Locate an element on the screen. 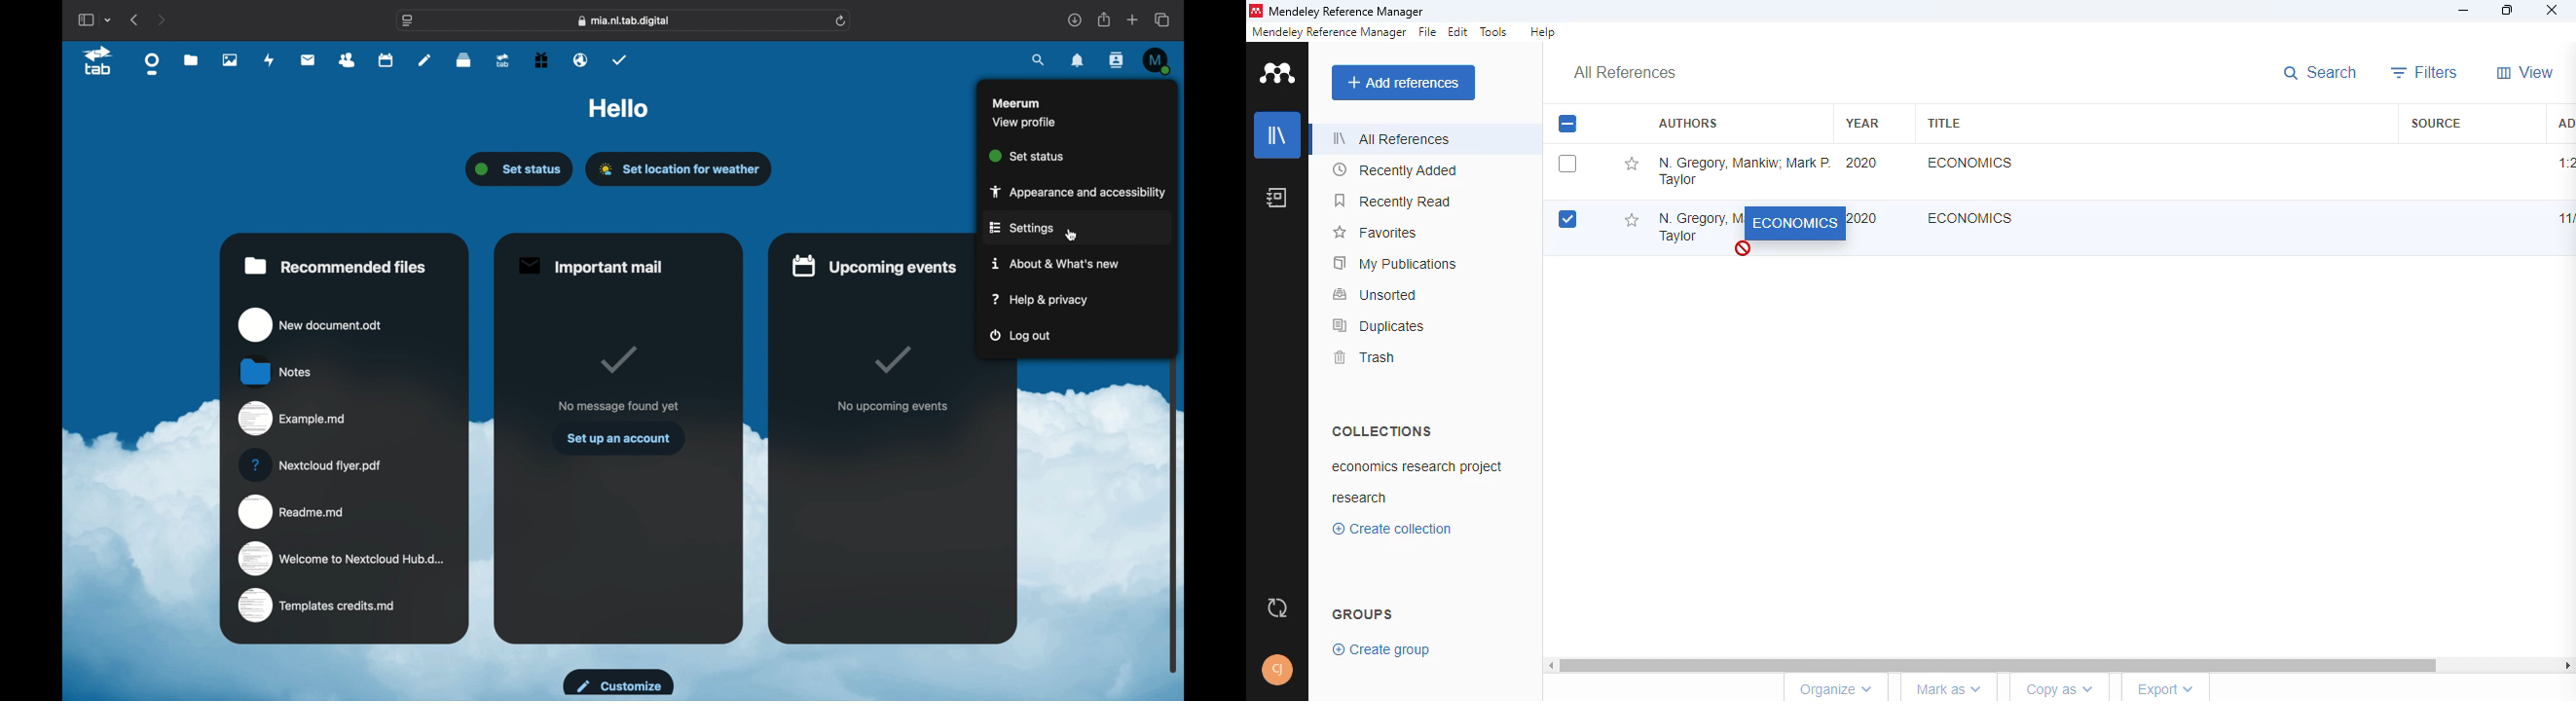 The height and width of the screenshot is (728, 2576). select is located at coordinates (1567, 125).